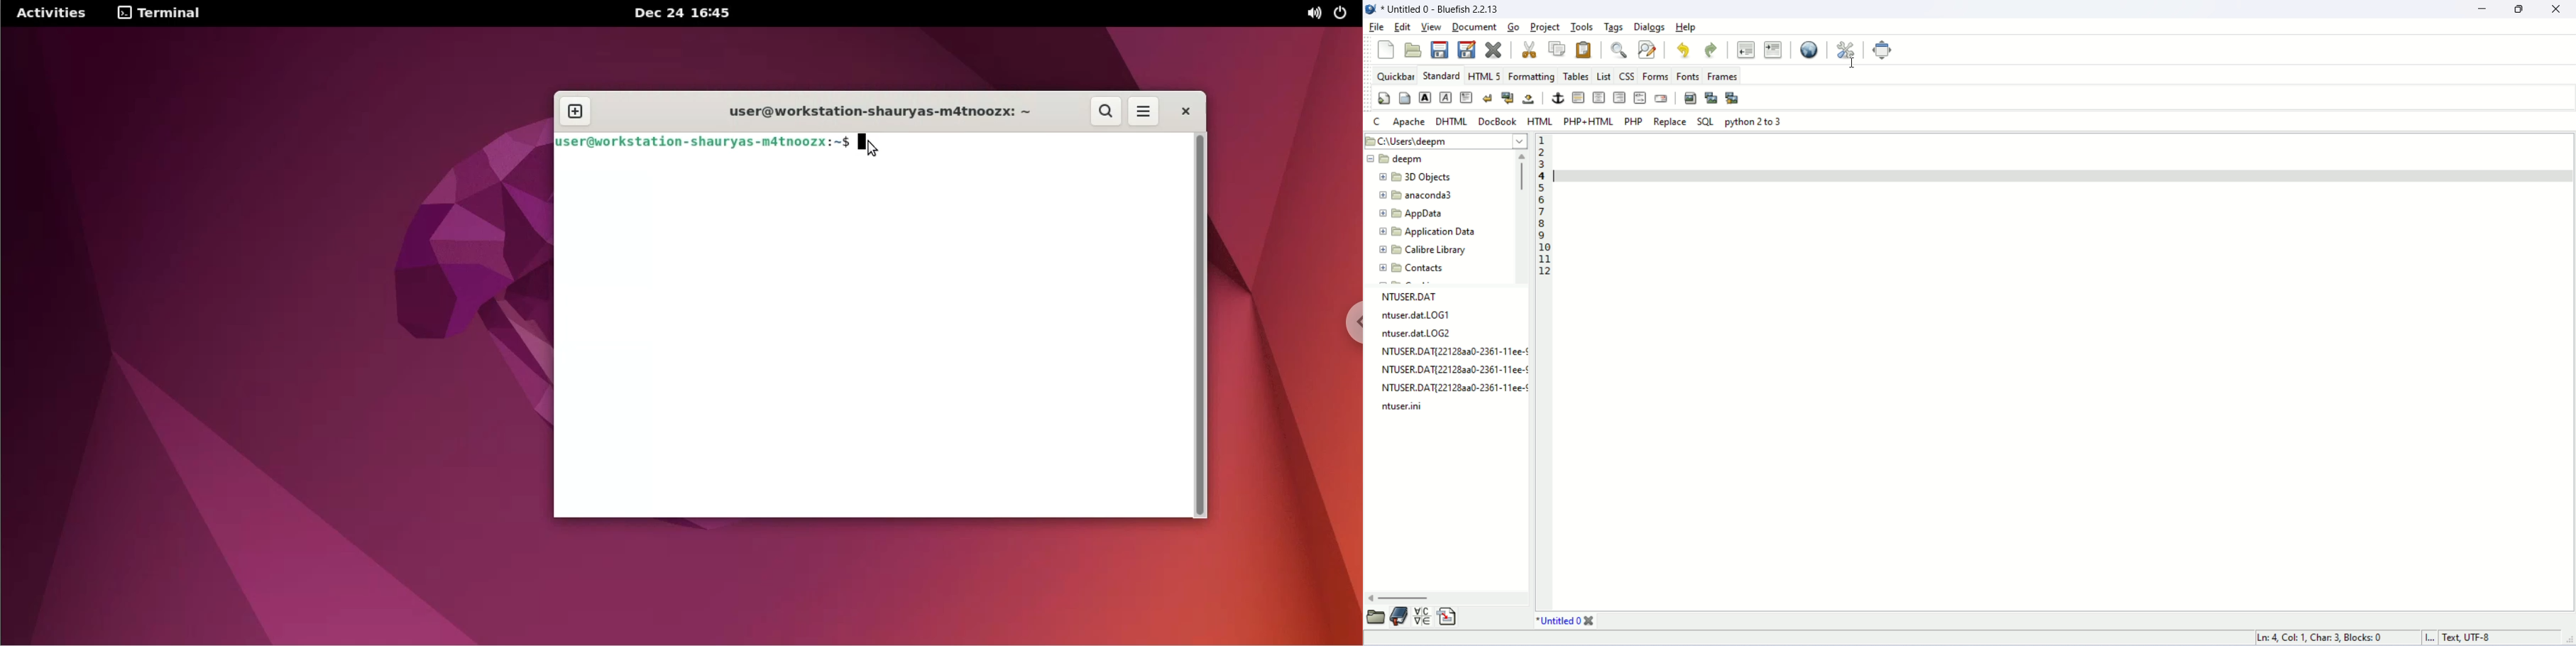 Image resolution: width=2576 pixels, height=672 pixels. Describe the element at coordinates (1556, 49) in the screenshot. I see `copy` at that location.